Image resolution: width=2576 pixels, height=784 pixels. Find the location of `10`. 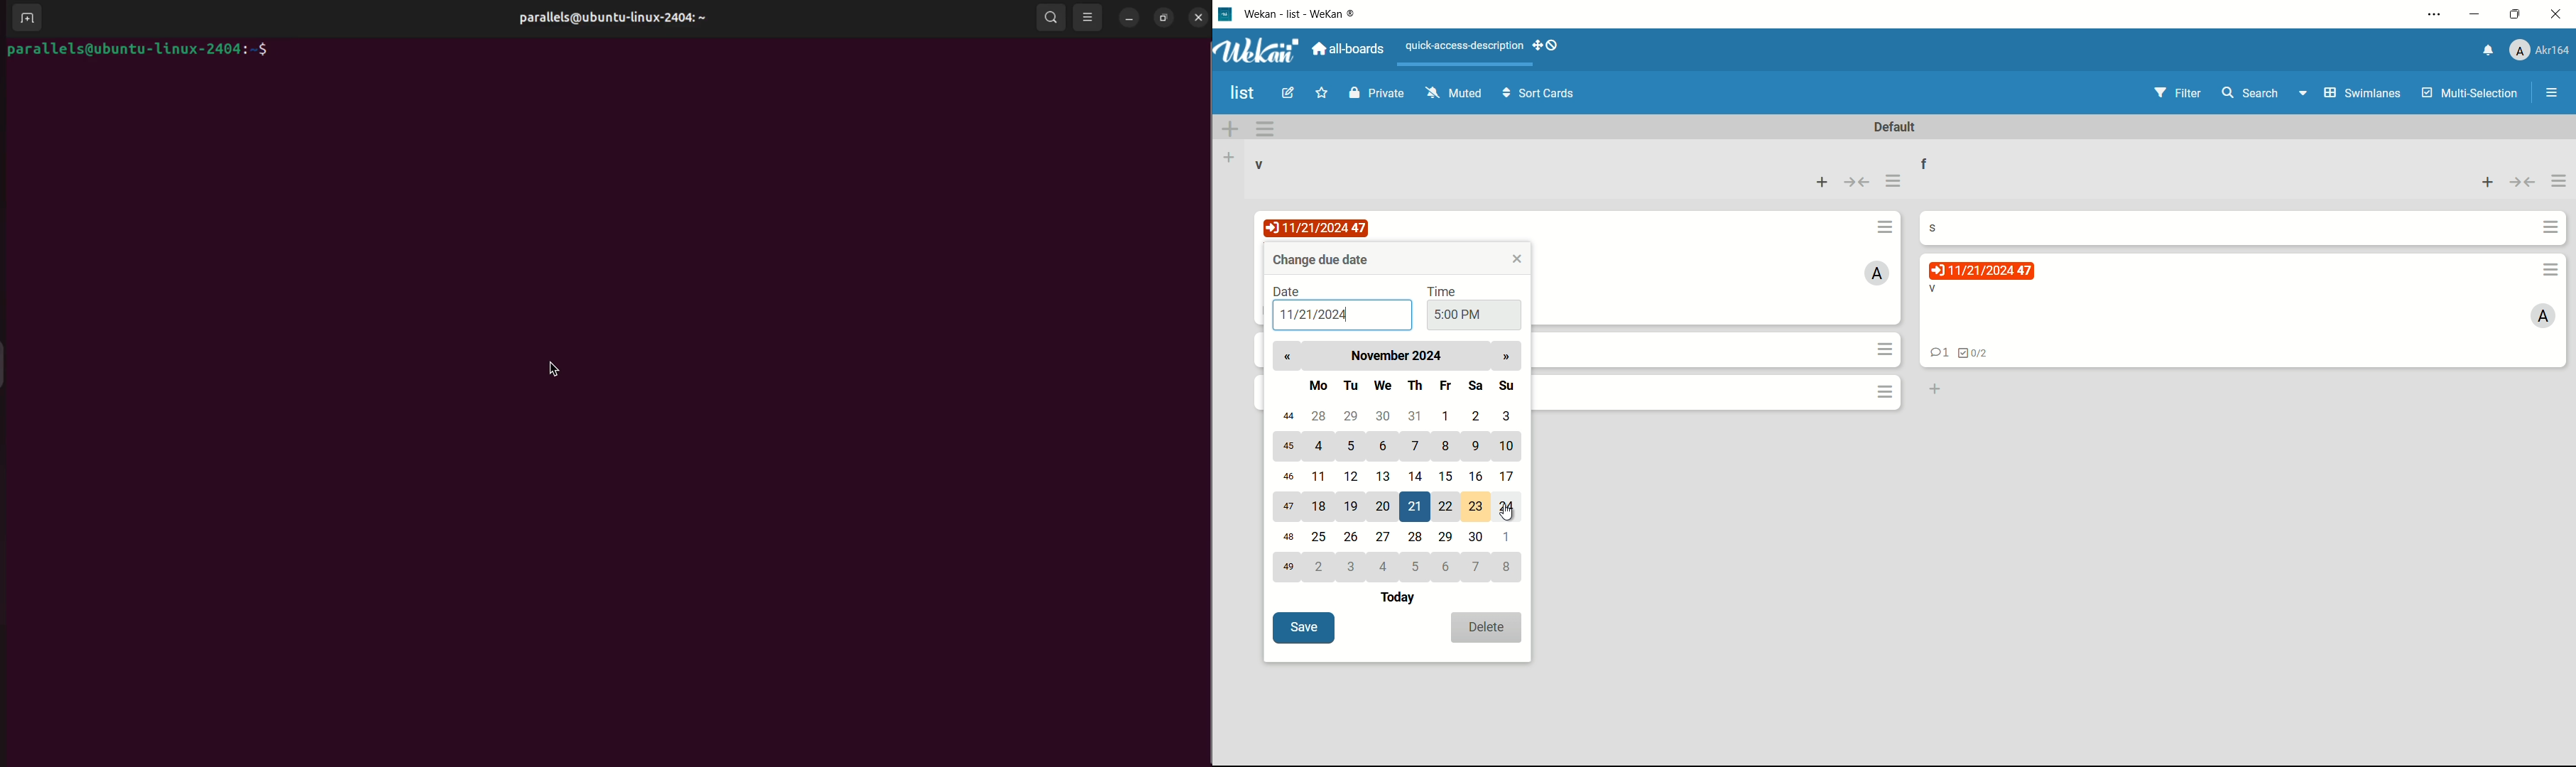

10 is located at coordinates (1509, 447).